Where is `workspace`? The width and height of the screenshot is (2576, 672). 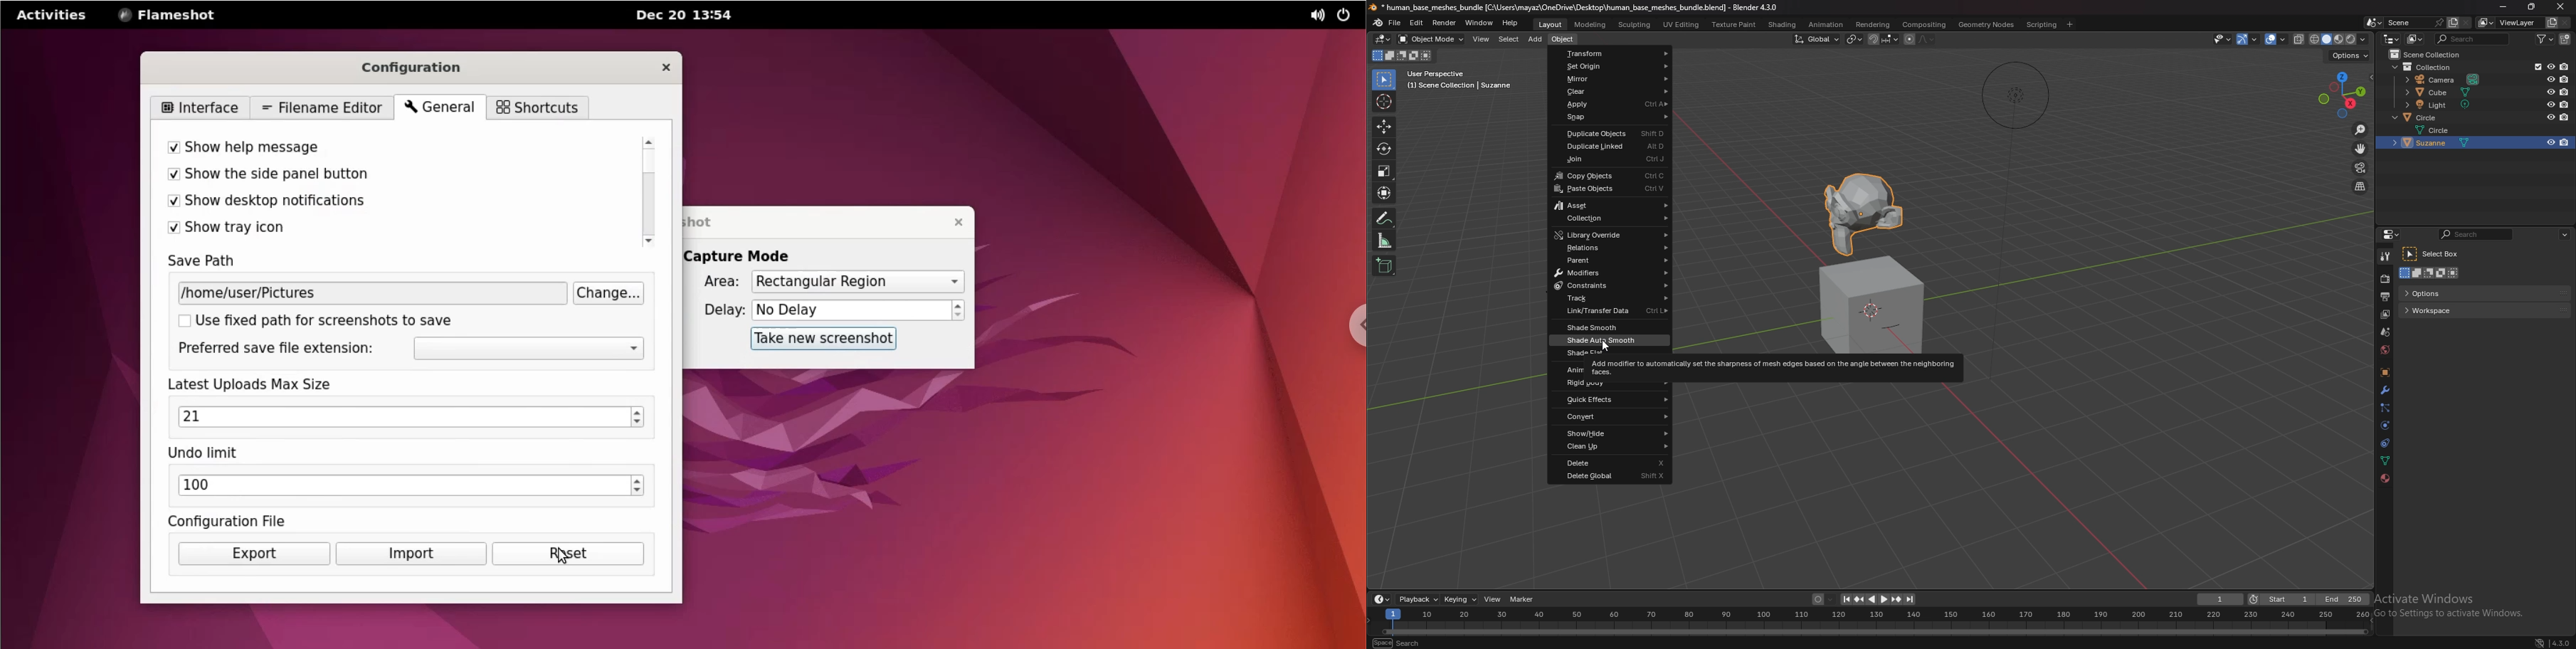
workspace is located at coordinates (2444, 311).